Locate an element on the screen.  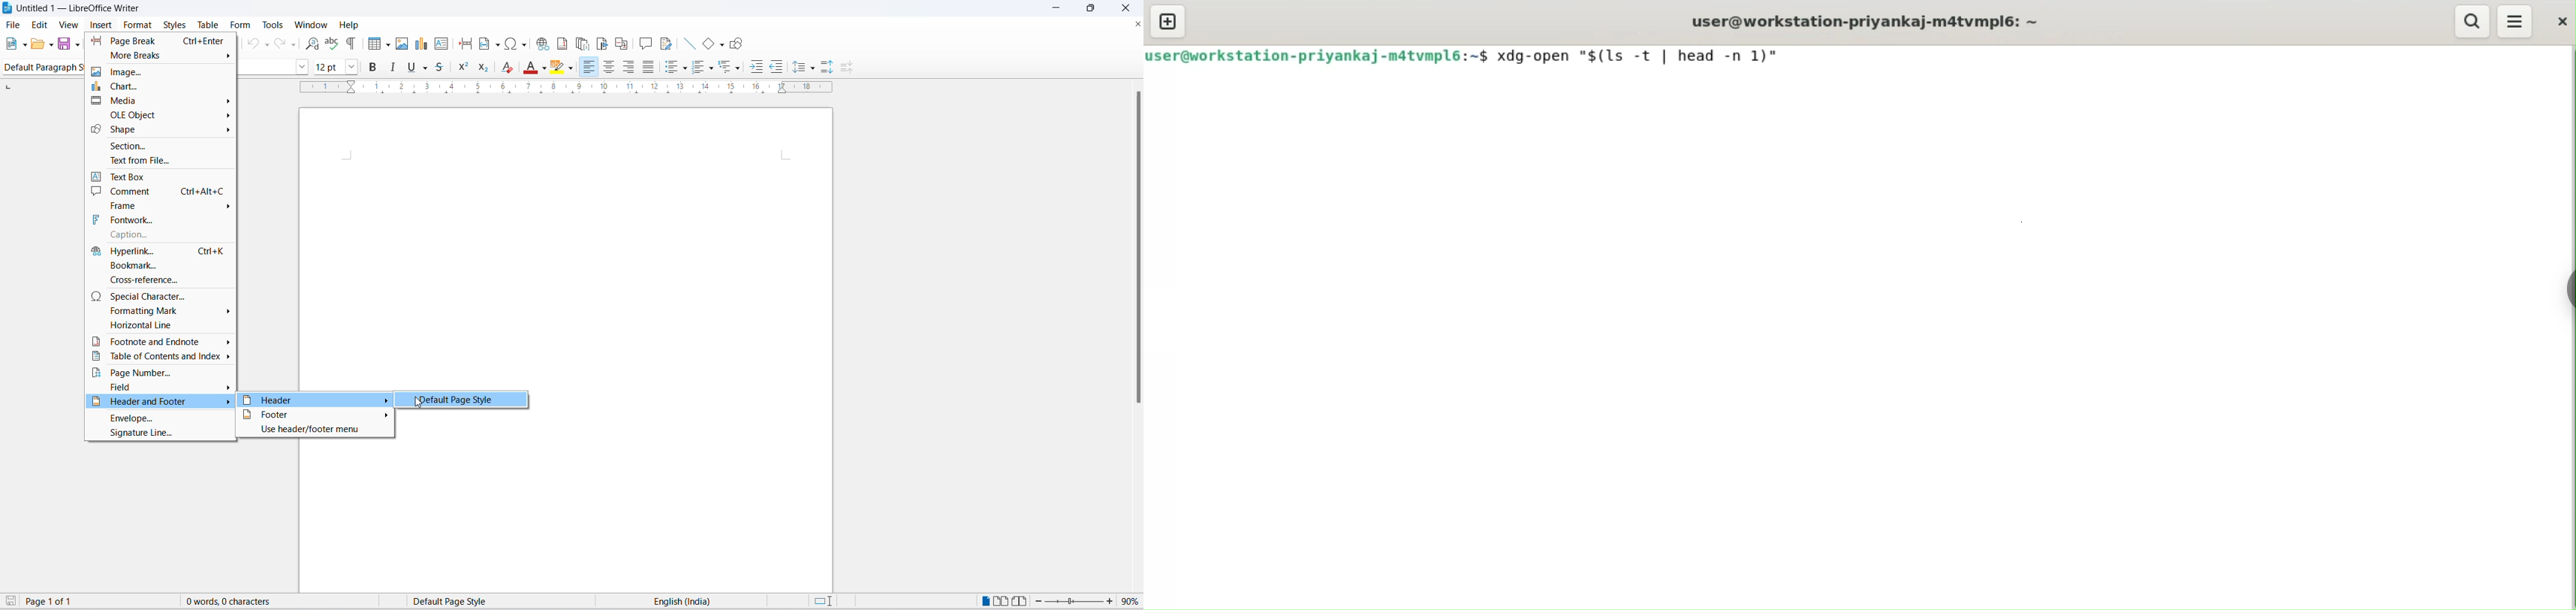
decrease paragraph spacing is located at coordinates (848, 69).